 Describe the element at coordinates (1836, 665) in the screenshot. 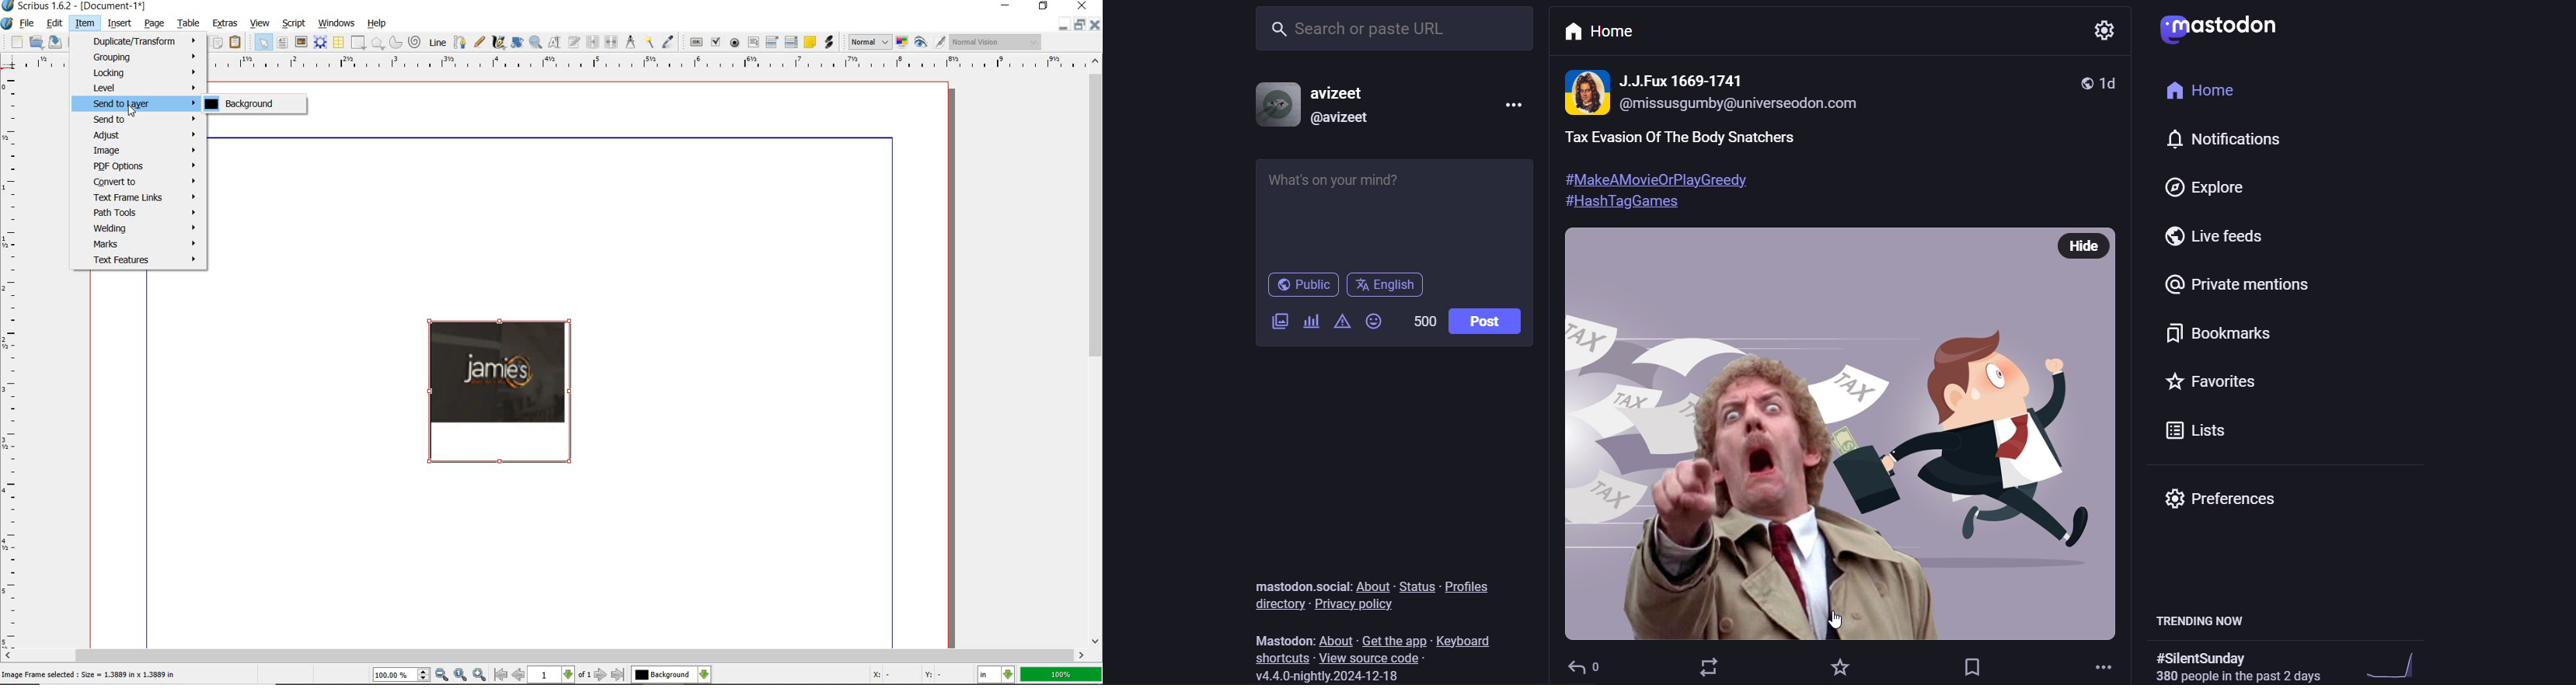

I see `favorite` at that location.